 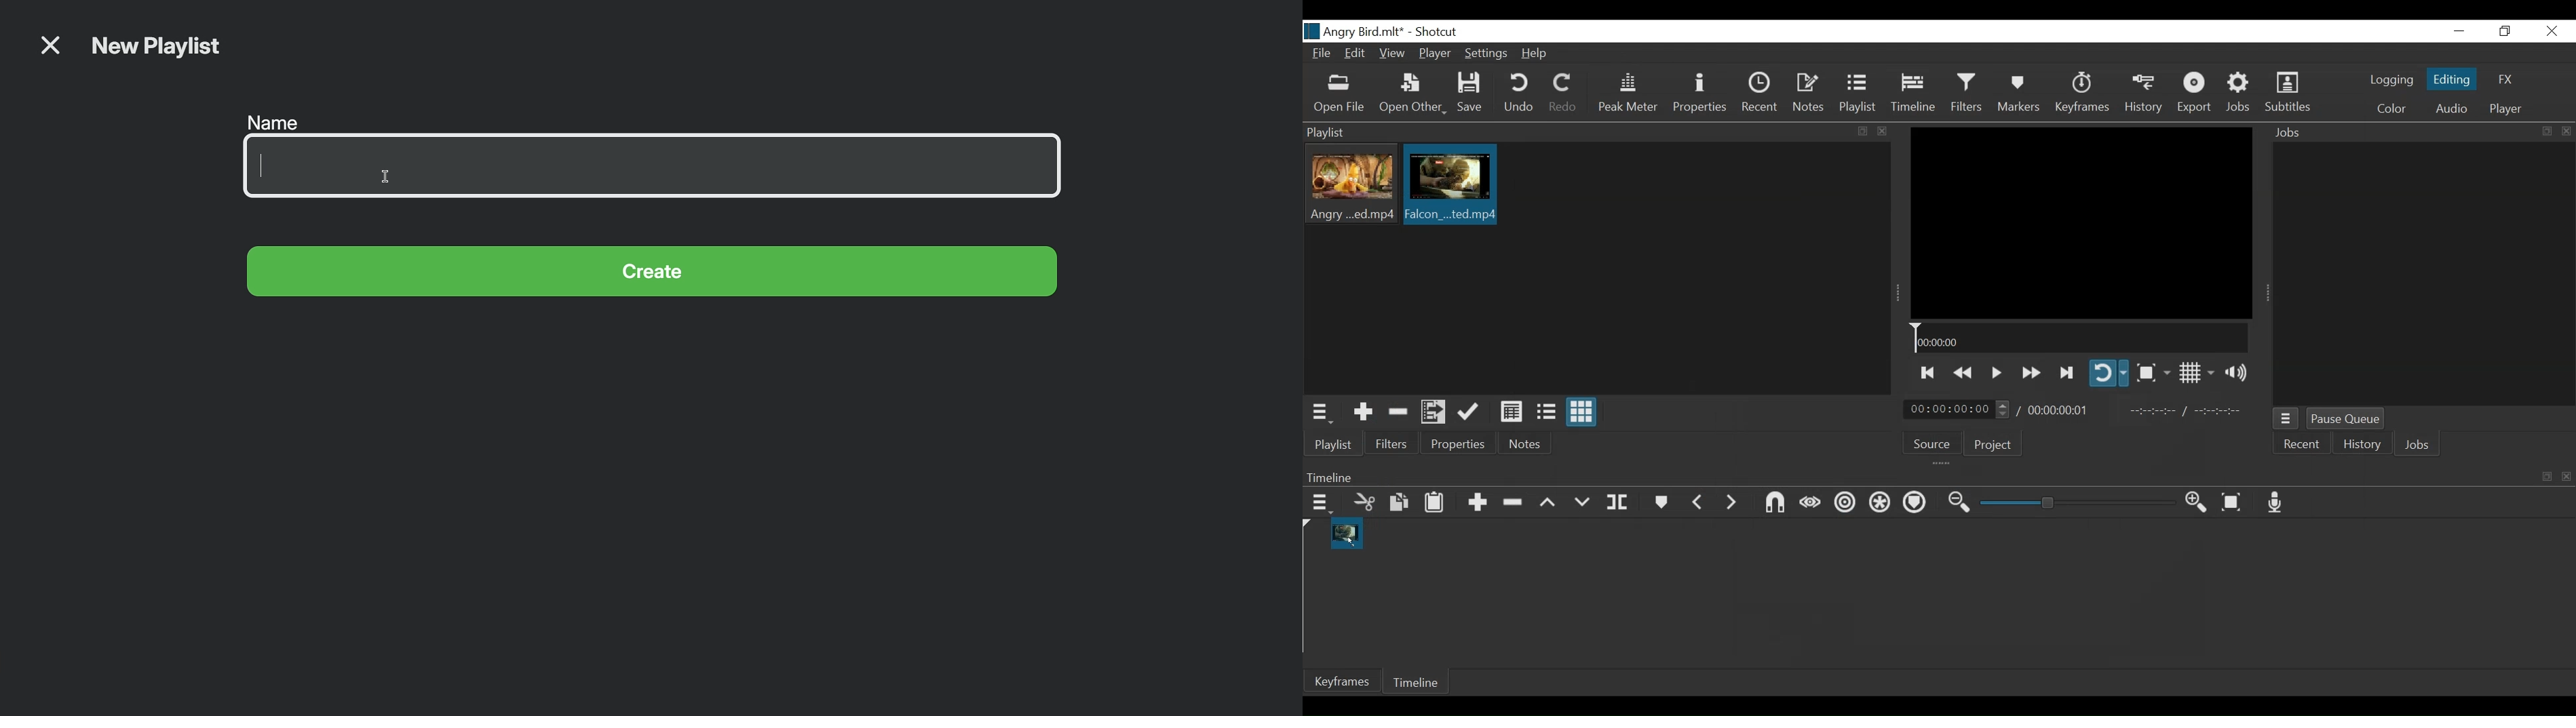 What do you see at coordinates (1546, 413) in the screenshot?
I see `View as files` at bounding box center [1546, 413].